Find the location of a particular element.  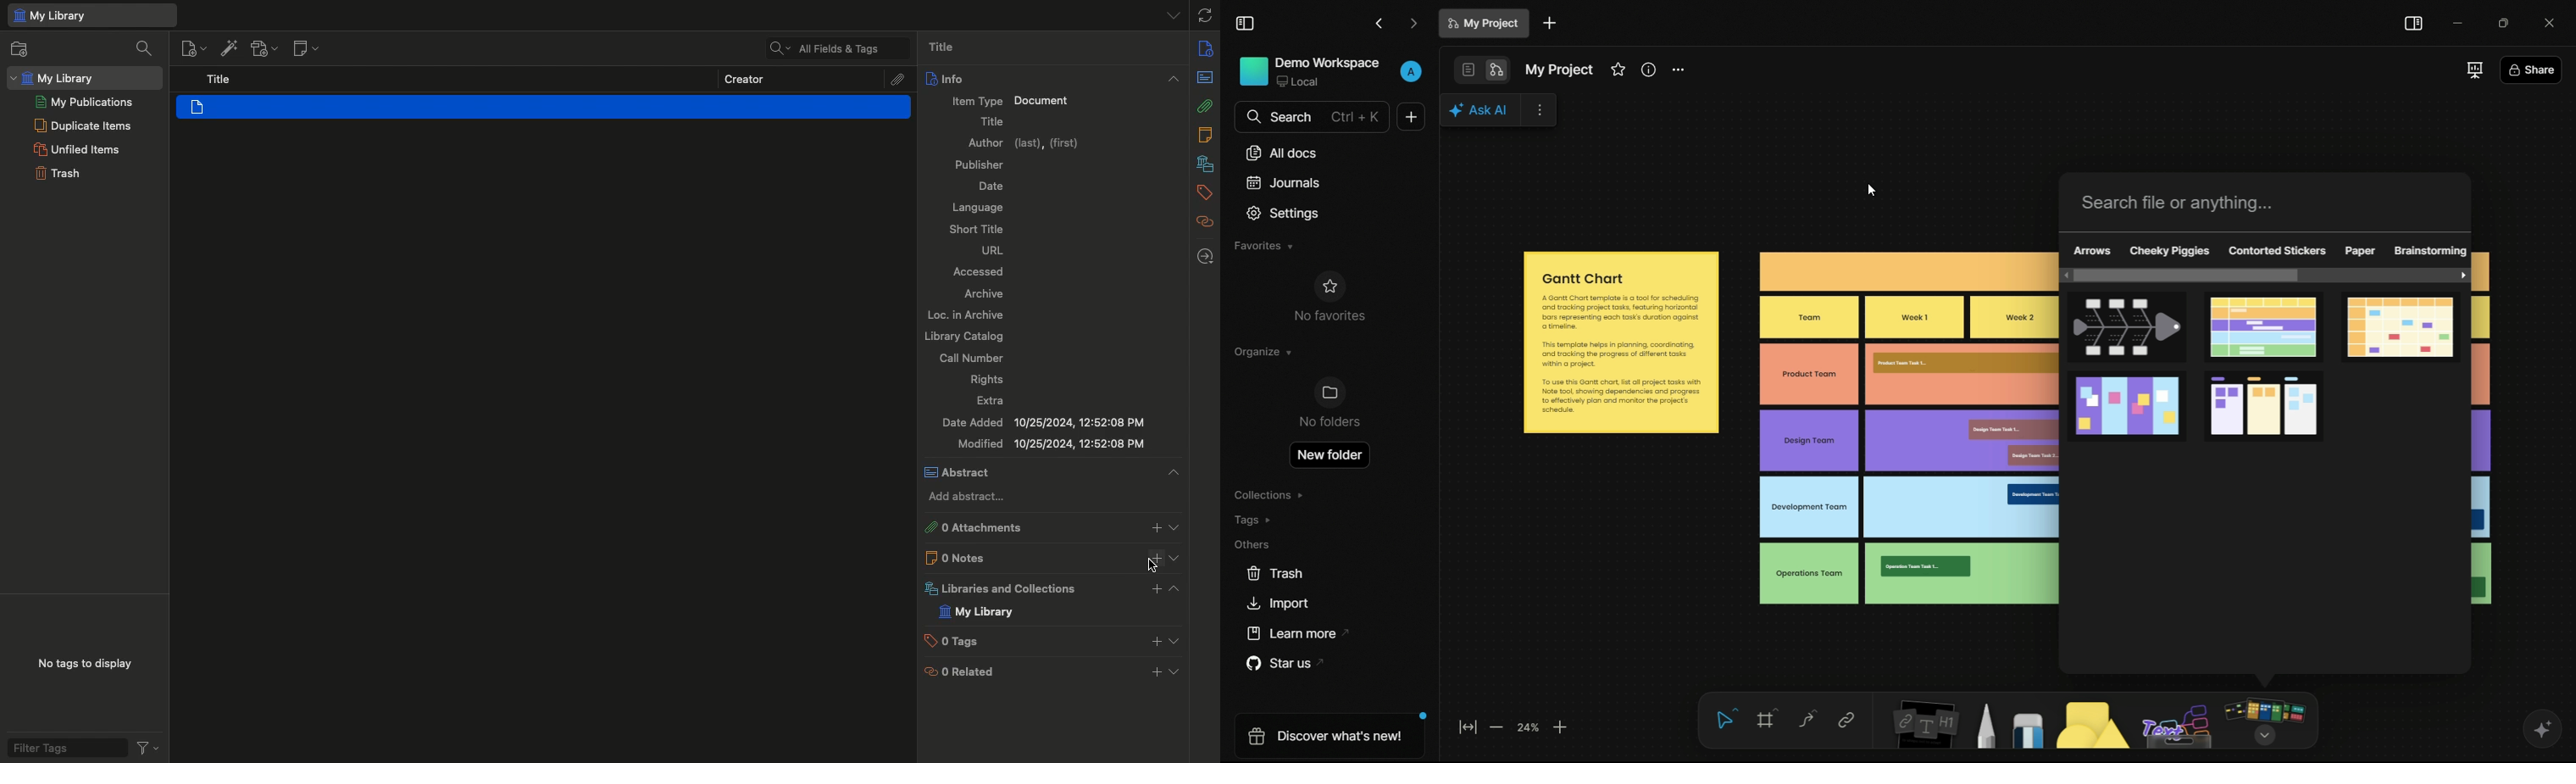

connector is located at coordinates (1806, 721).